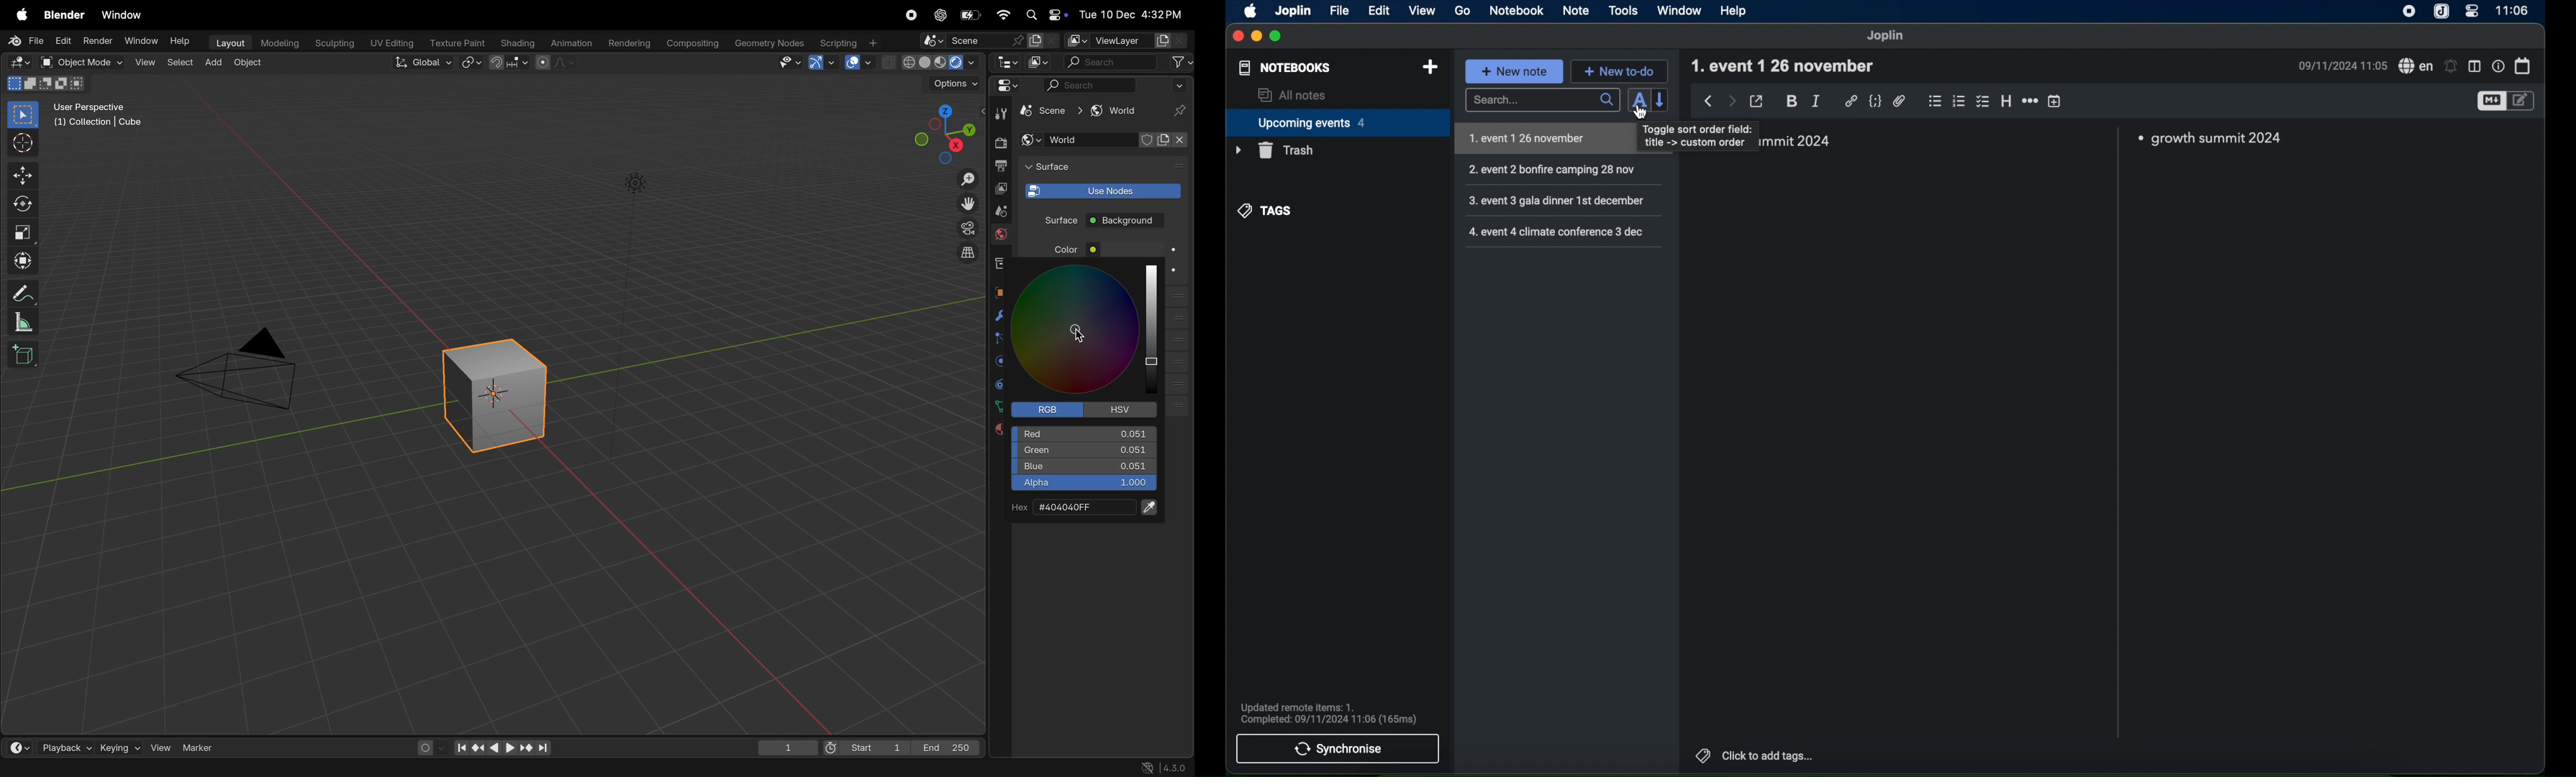  What do you see at coordinates (2215, 139) in the screenshot?
I see `growth summit 2024` at bounding box center [2215, 139].